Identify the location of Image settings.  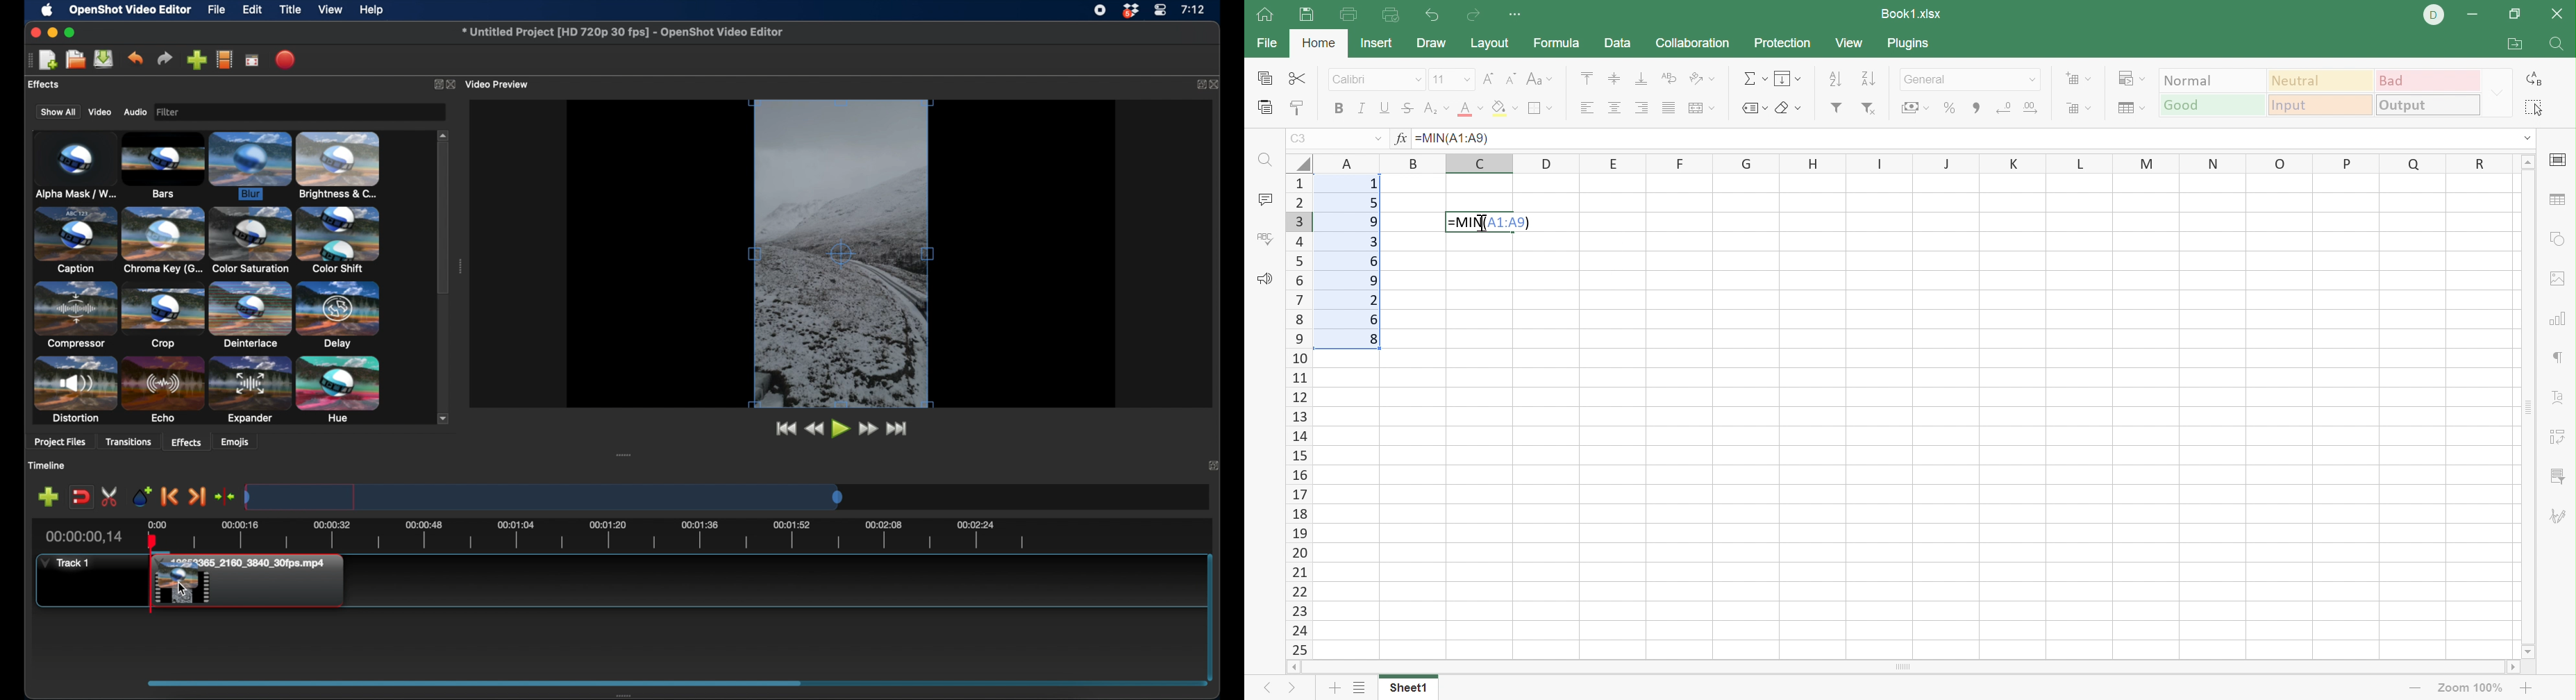
(2559, 282).